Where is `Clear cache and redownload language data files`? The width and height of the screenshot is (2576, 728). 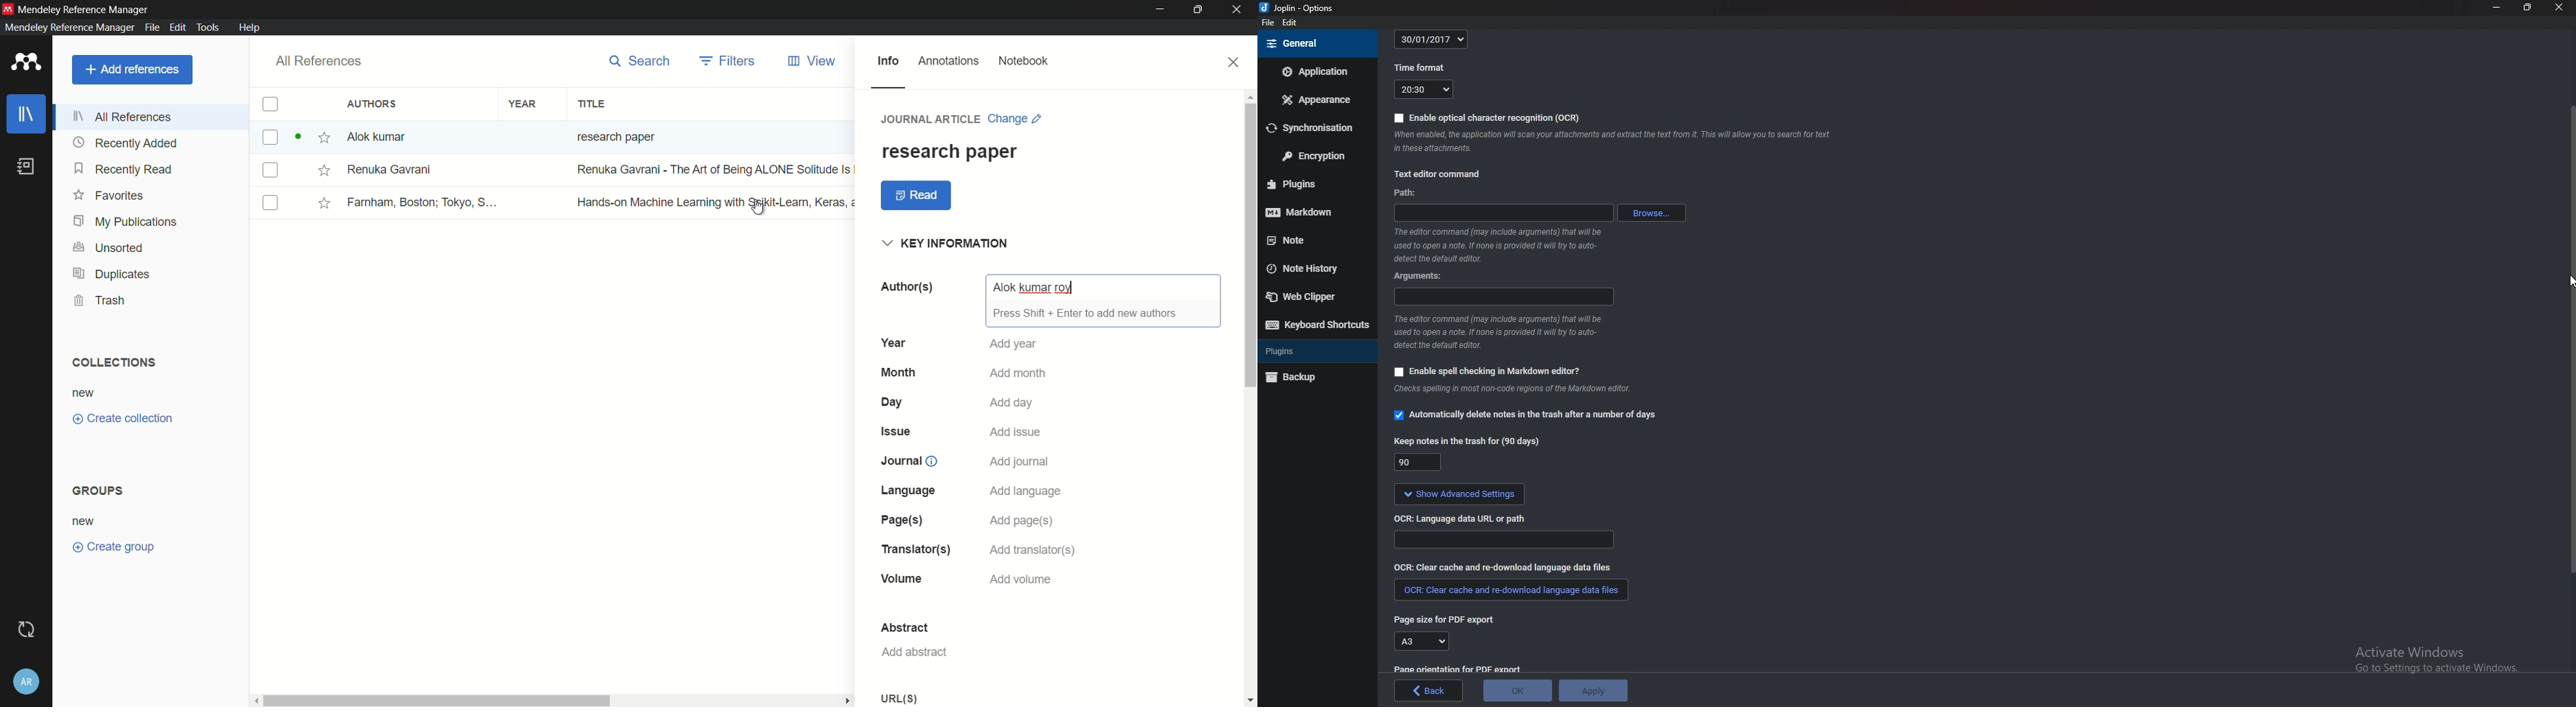 Clear cache and redownload language data files is located at coordinates (1509, 591).